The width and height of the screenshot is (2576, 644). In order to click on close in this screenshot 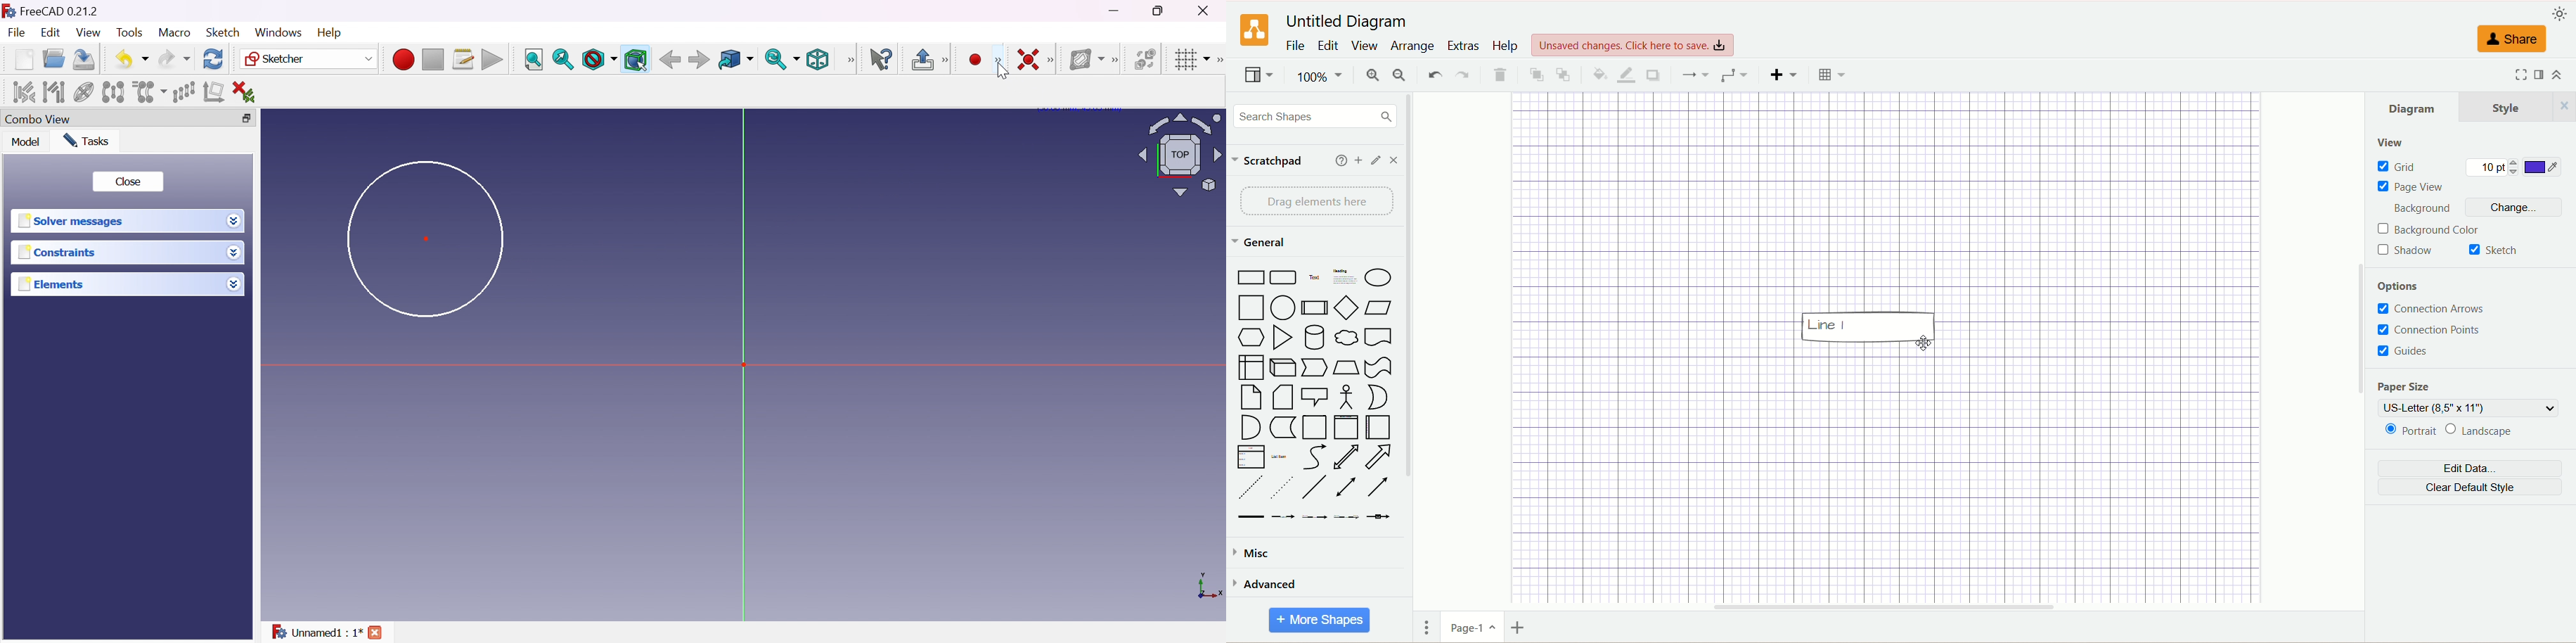, I will do `click(378, 632)`.